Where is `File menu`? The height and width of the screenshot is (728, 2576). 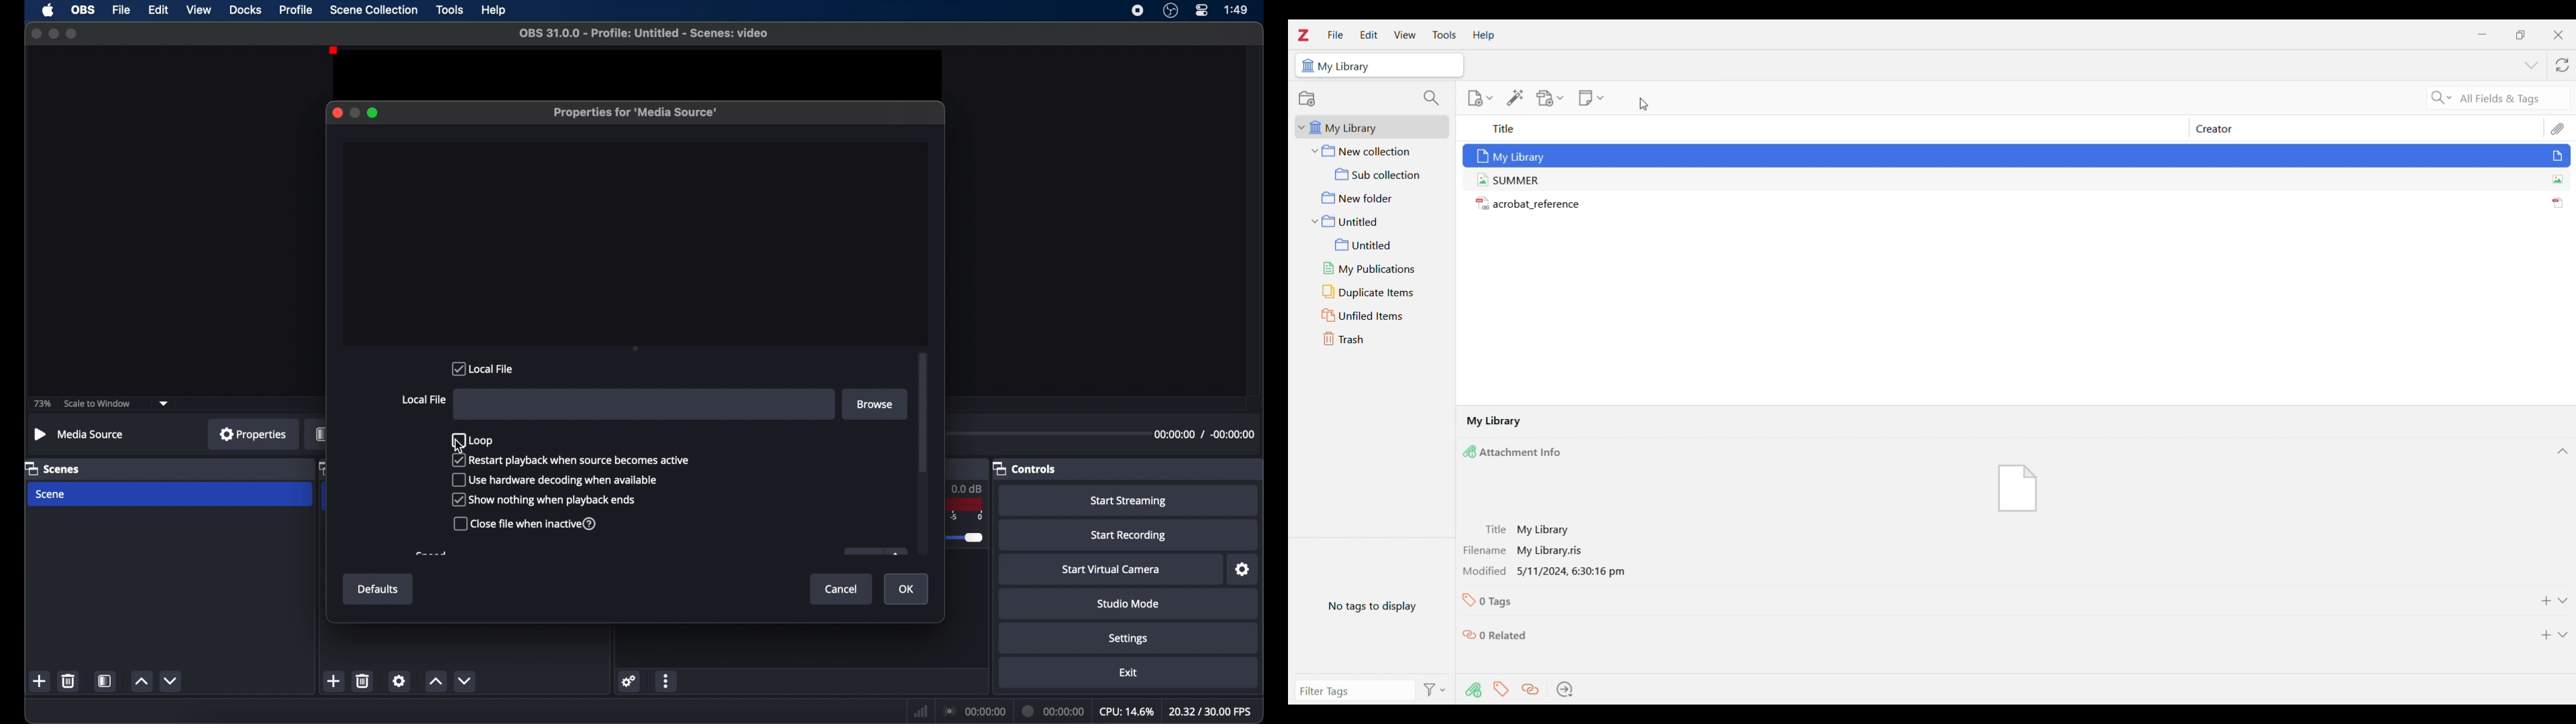 File menu is located at coordinates (1336, 34).